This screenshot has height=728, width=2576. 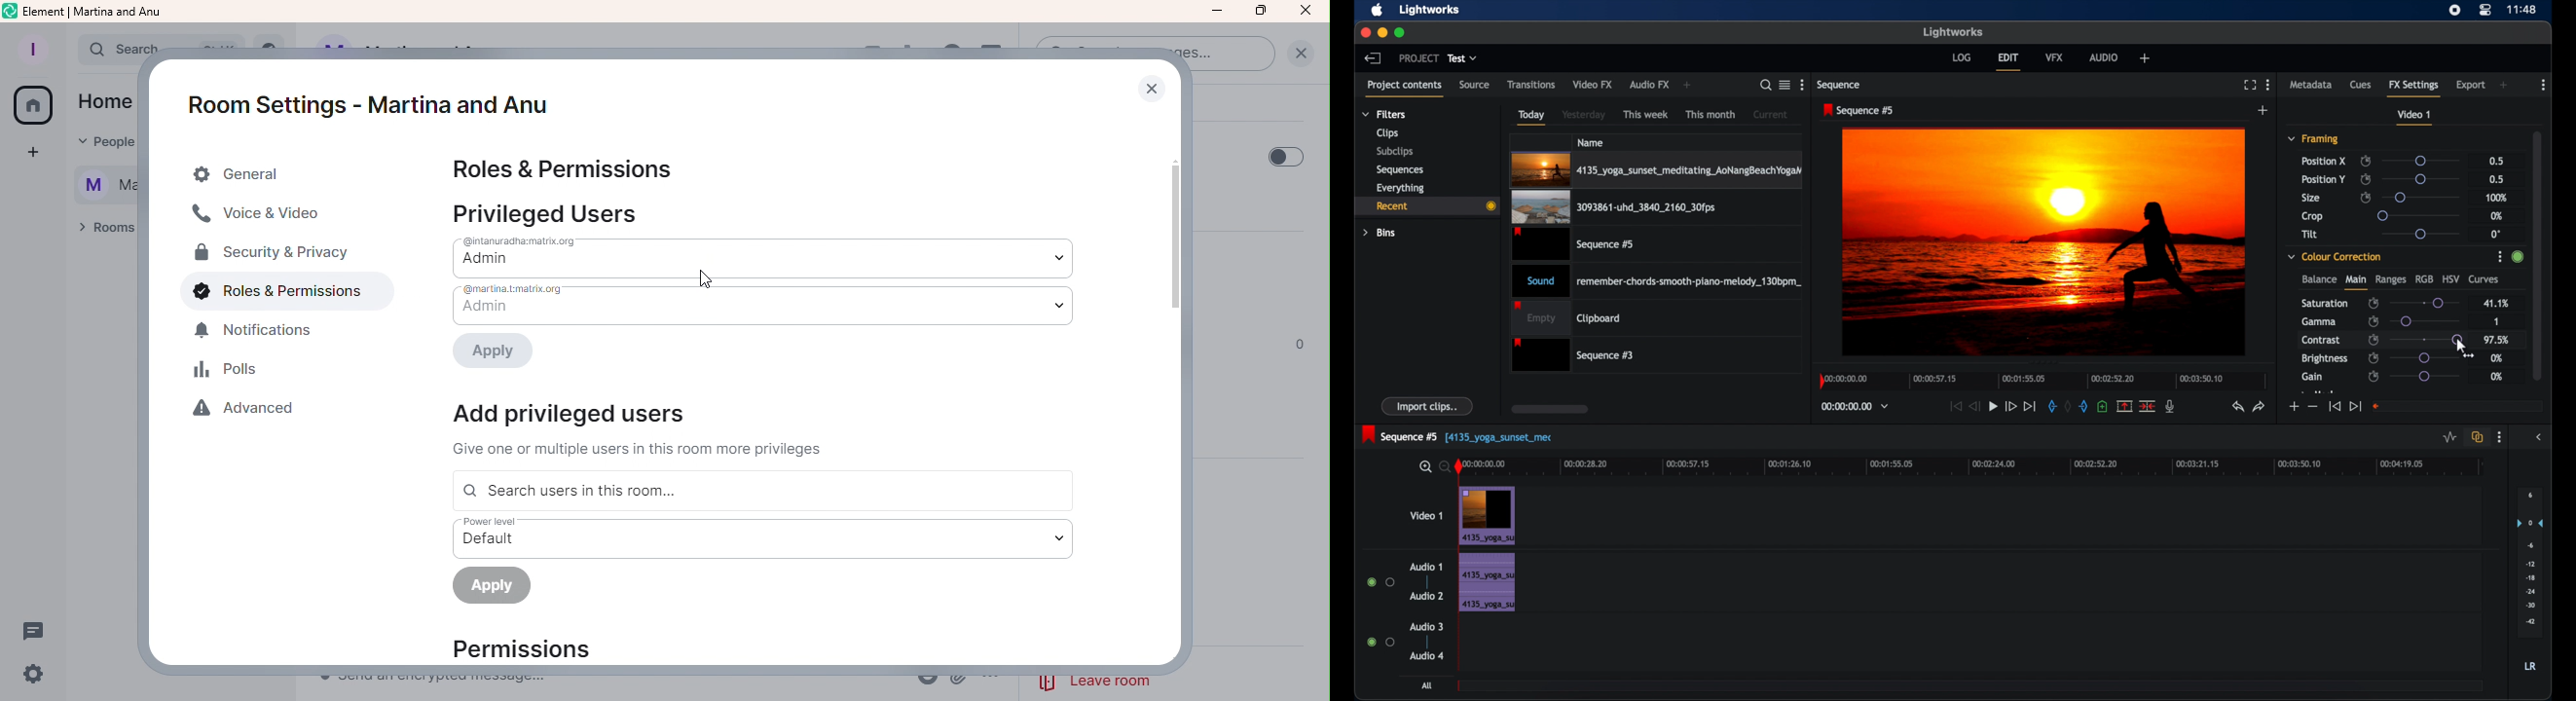 What do you see at coordinates (2325, 302) in the screenshot?
I see `saturation` at bounding box center [2325, 302].